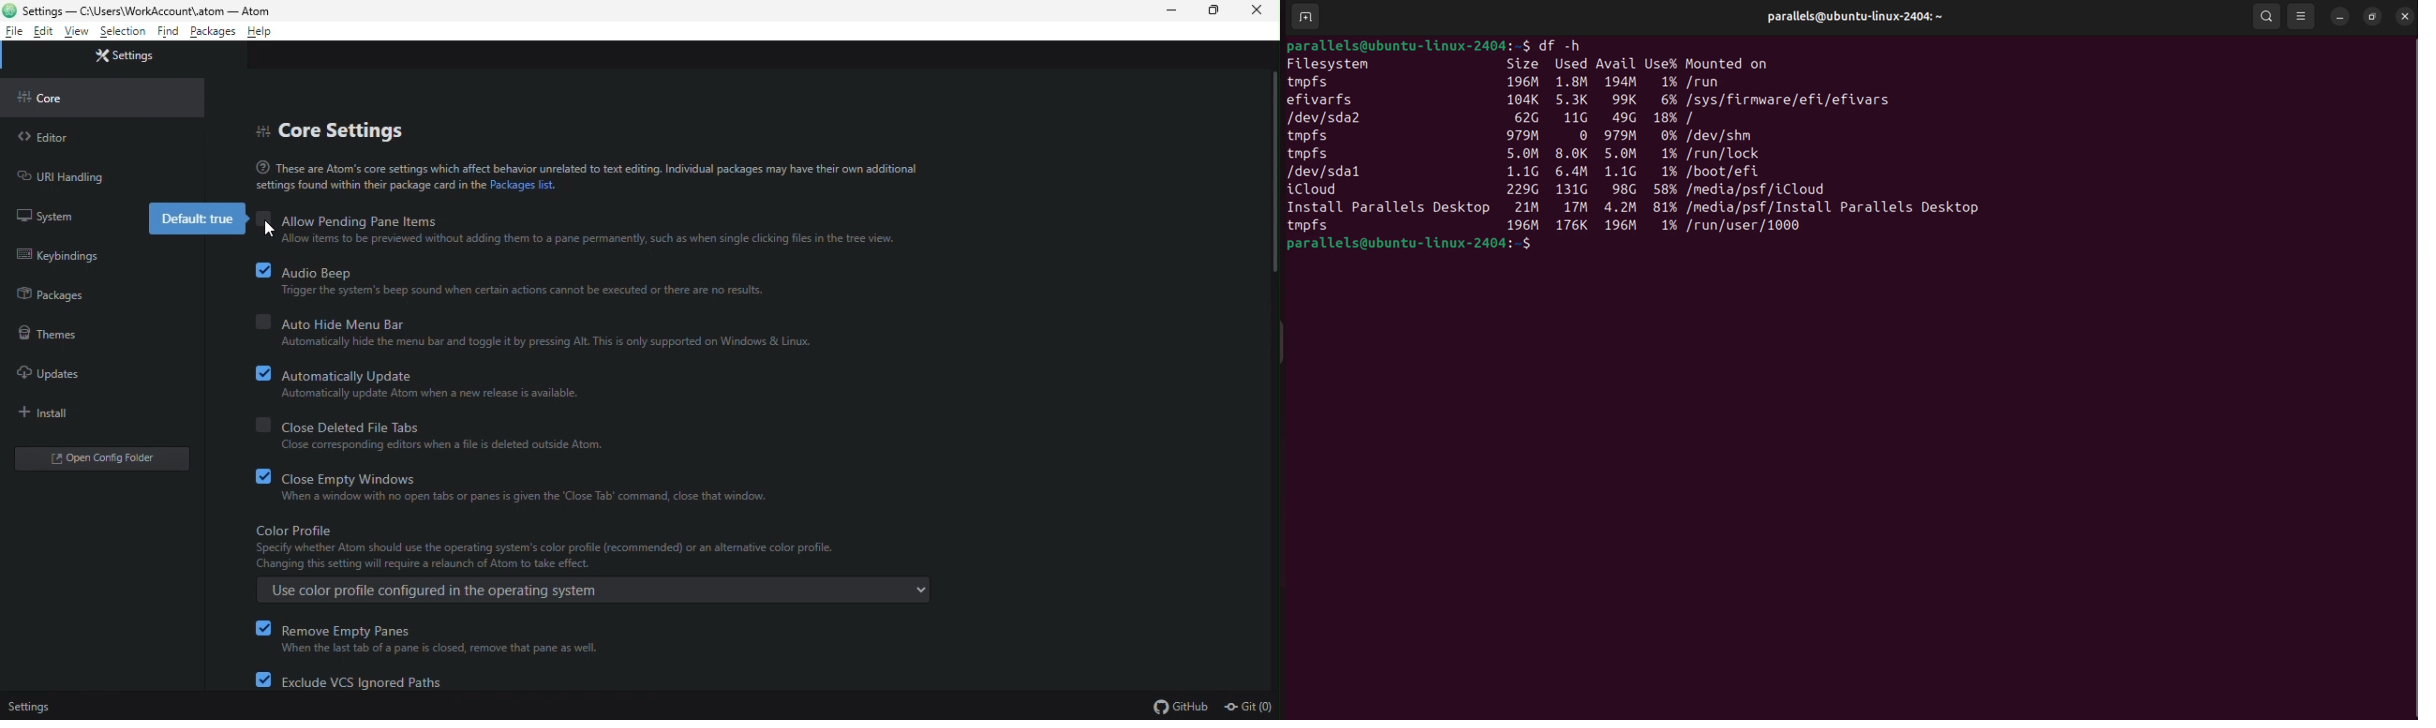 This screenshot has height=728, width=2436. What do you see at coordinates (1623, 118) in the screenshot?
I see `49g` at bounding box center [1623, 118].